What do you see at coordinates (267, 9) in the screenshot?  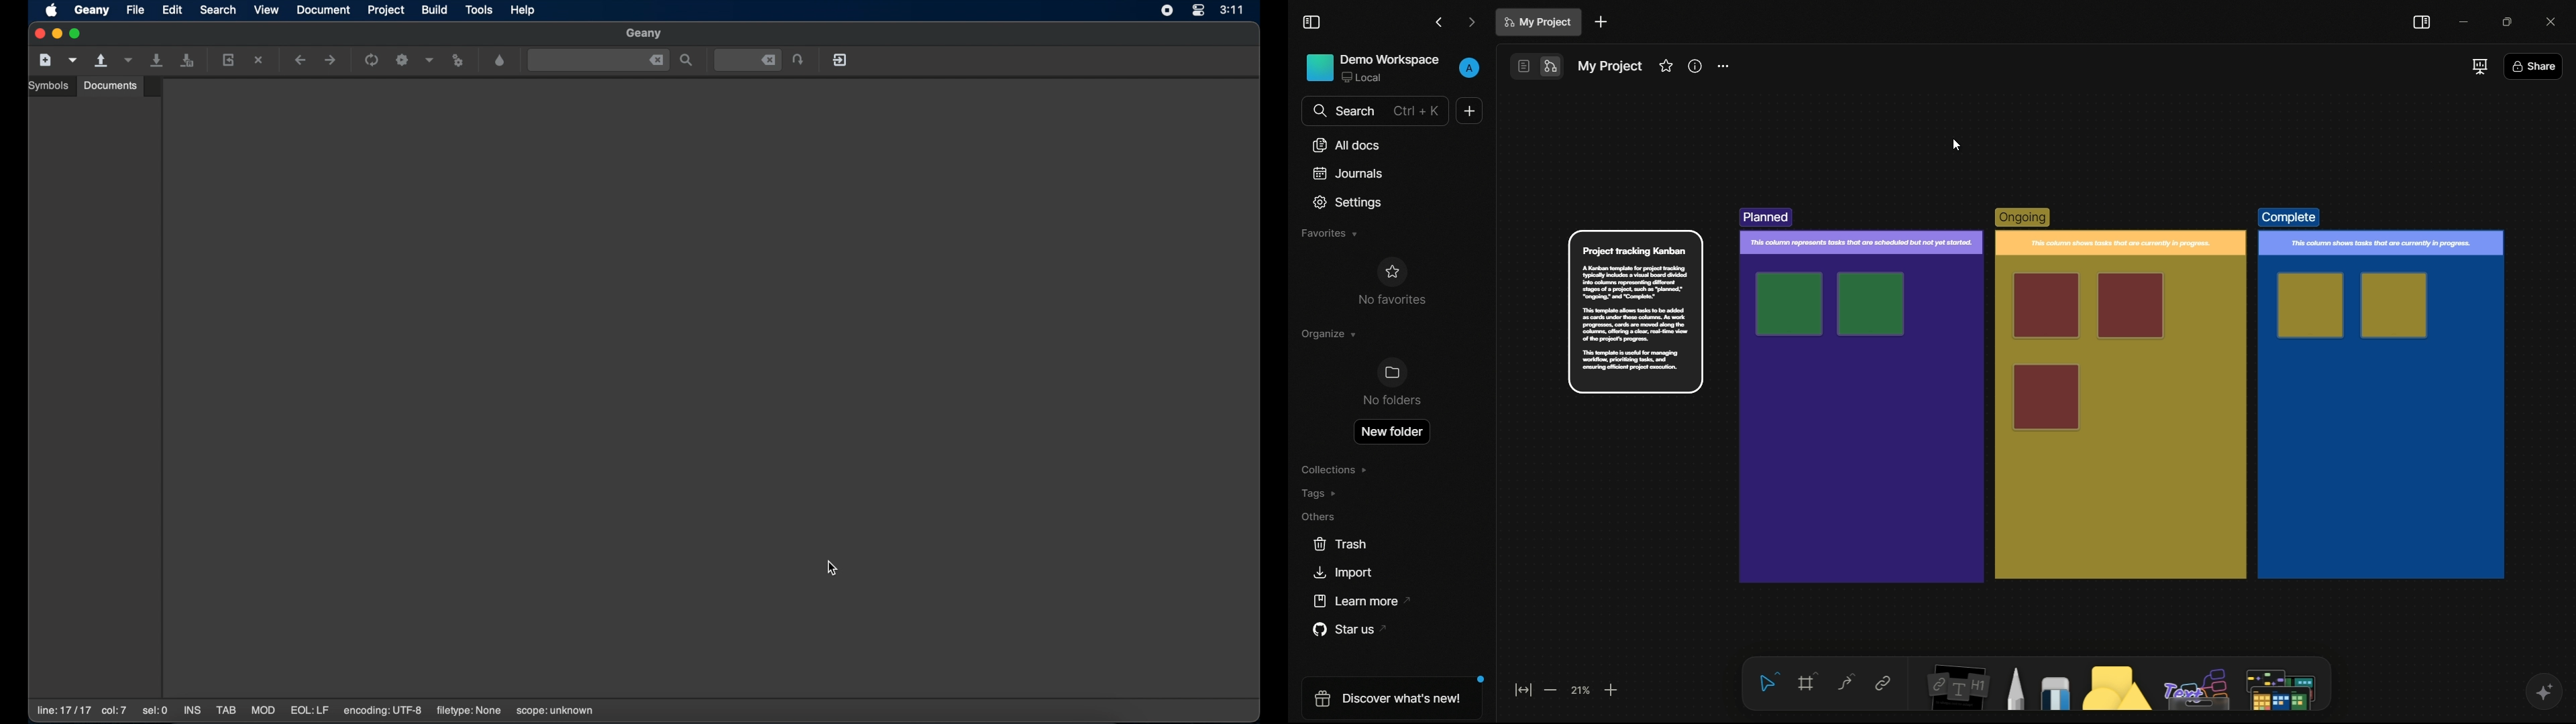 I see `view` at bounding box center [267, 9].